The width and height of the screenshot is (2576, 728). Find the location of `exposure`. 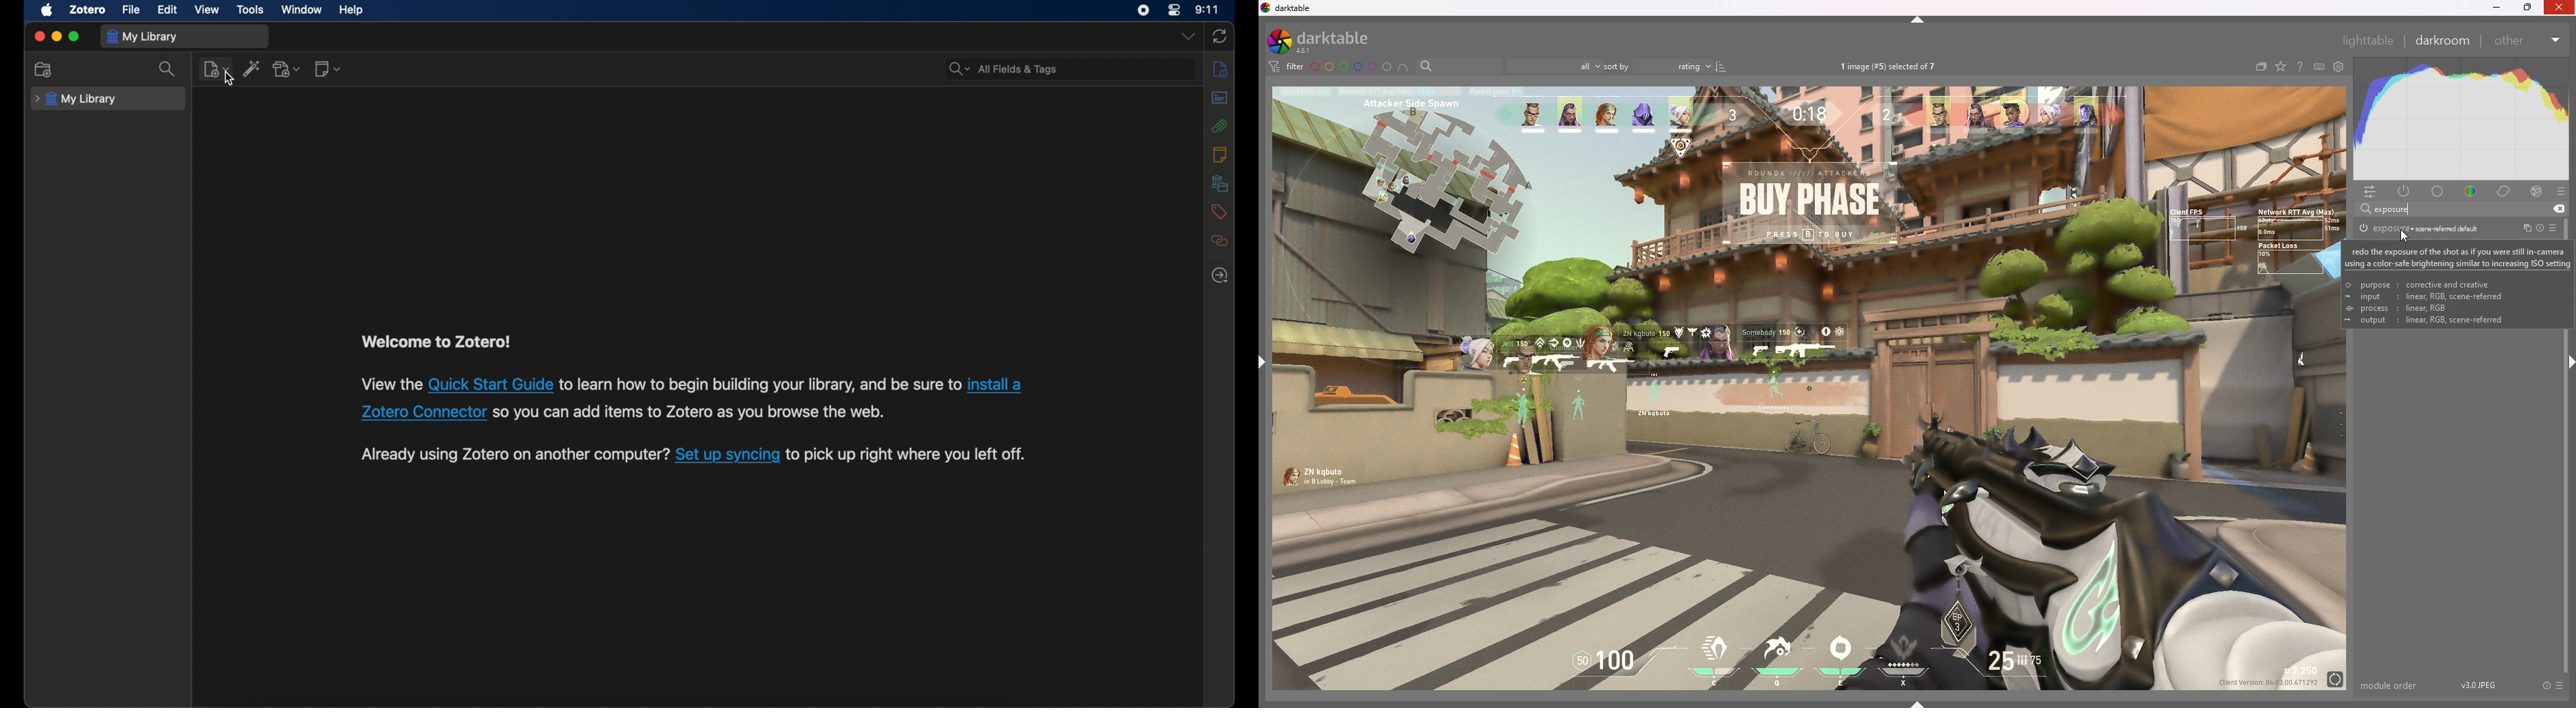

exposure is located at coordinates (2392, 209).